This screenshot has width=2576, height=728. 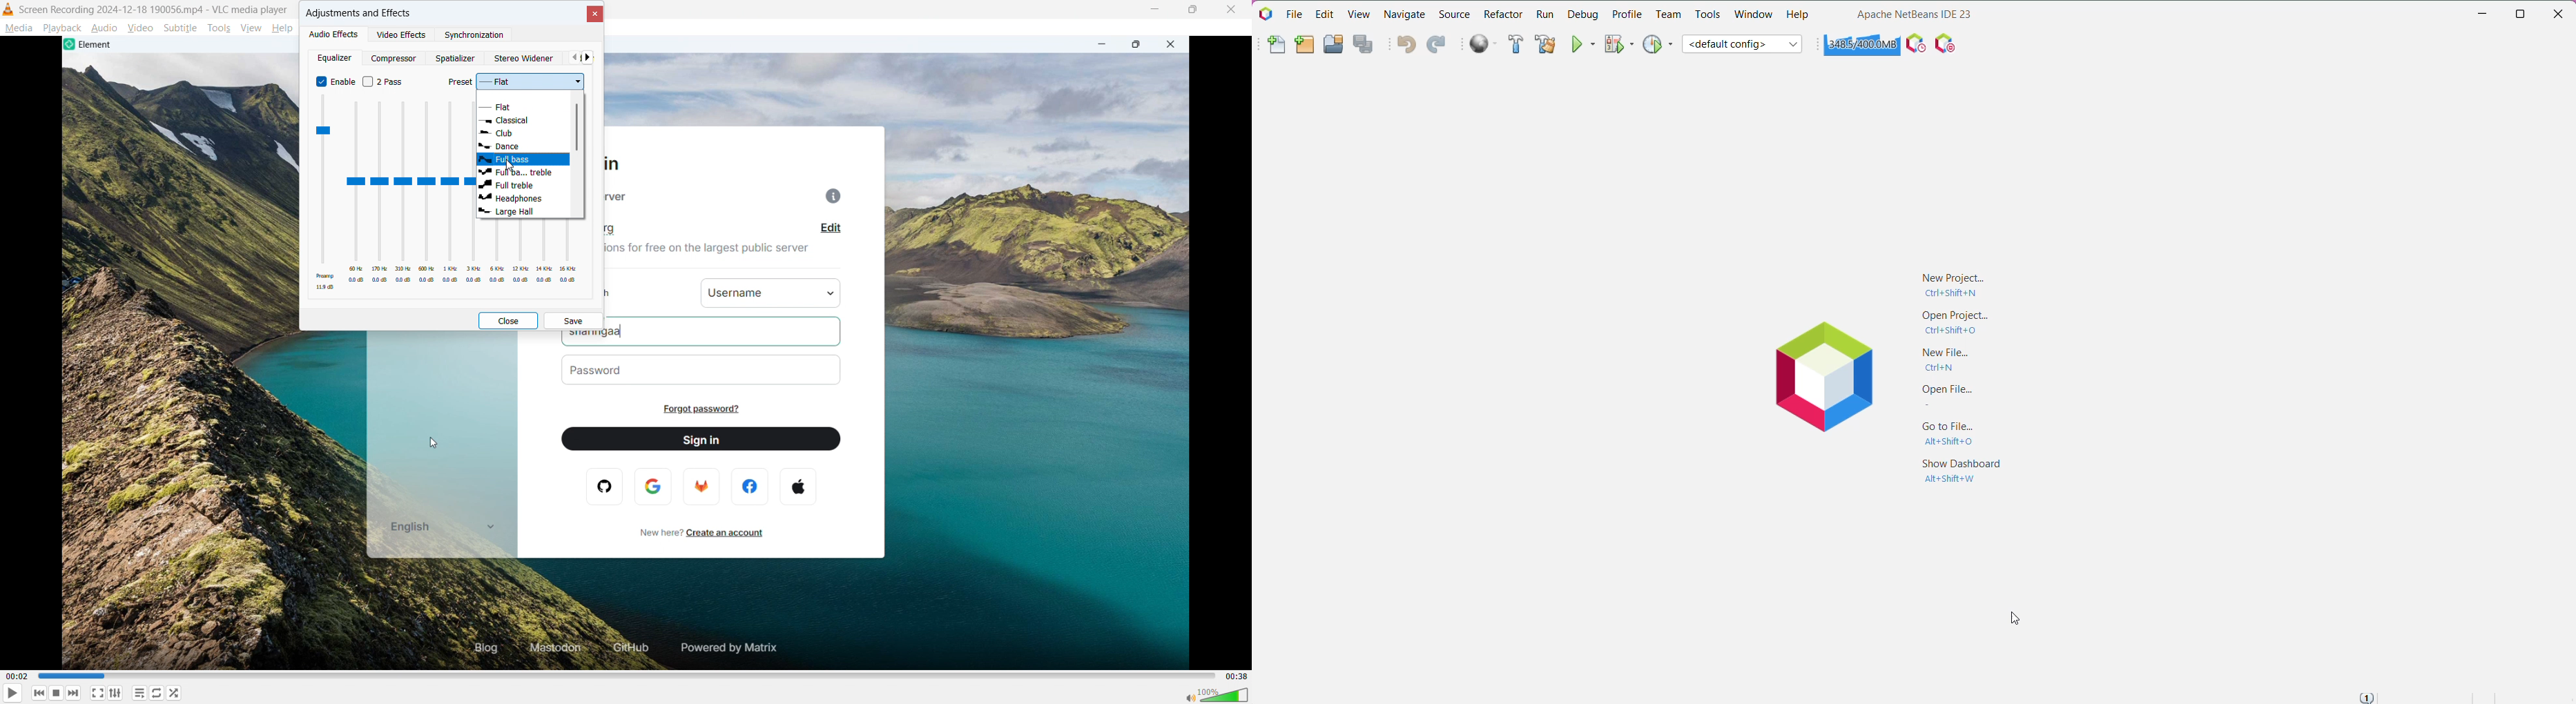 What do you see at coordinates (1214, 694) in the screenshot?
I see `volume bar` at bounding box center [1214, 694].